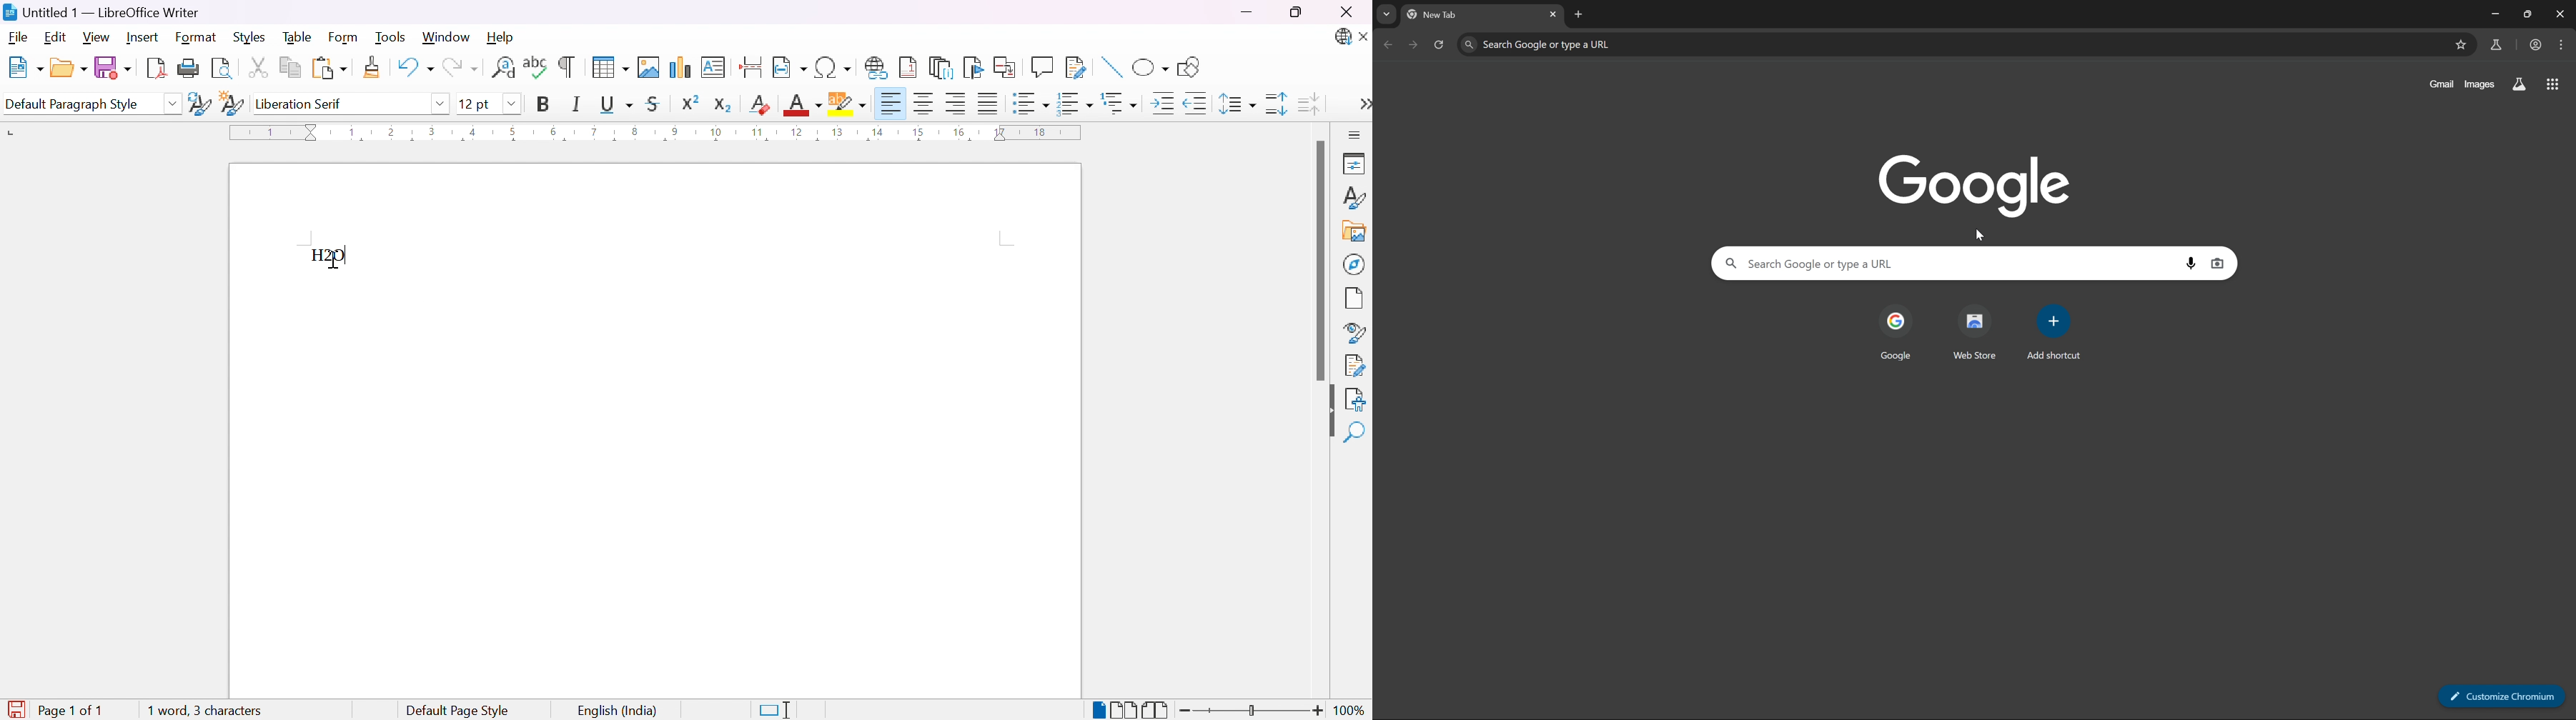  I want to click on customize chromium, so click(2502, 695).